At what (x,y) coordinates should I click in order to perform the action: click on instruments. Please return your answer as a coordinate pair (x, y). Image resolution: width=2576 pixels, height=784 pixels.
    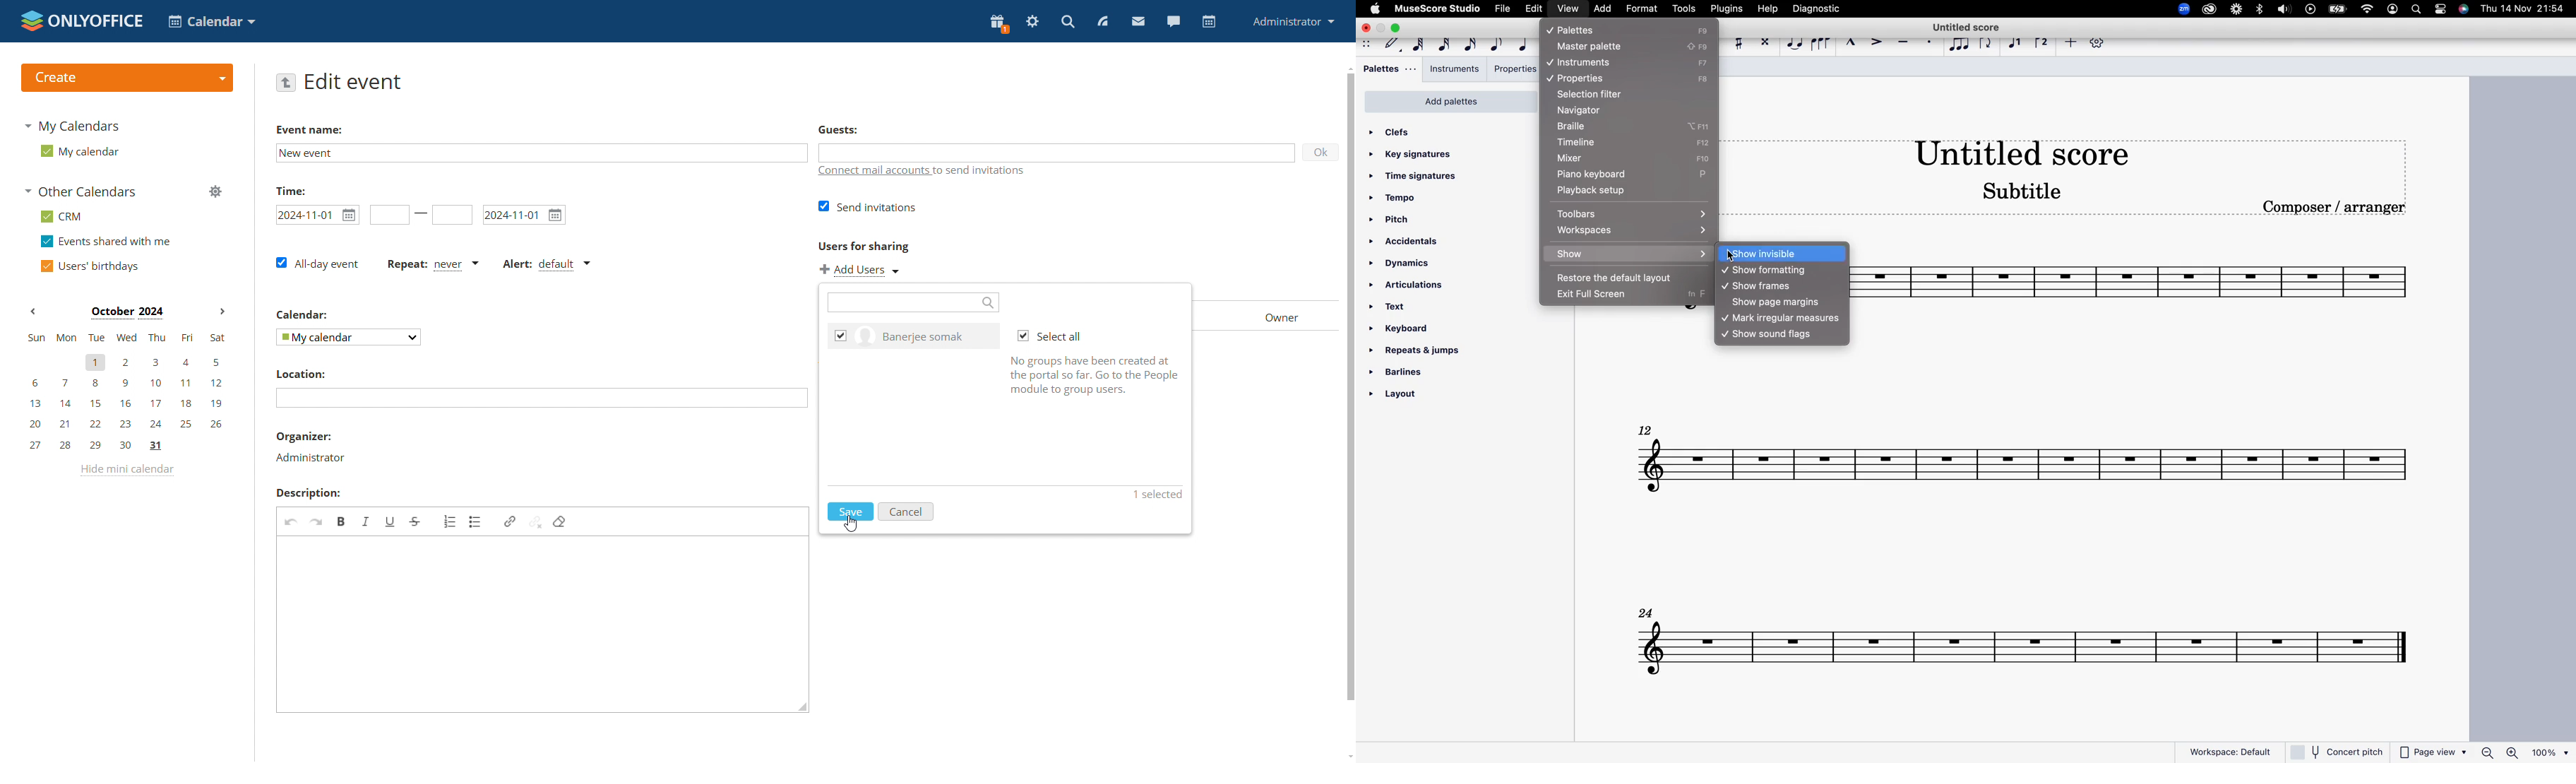
    Looking at the image, I should click on (1453, 70).